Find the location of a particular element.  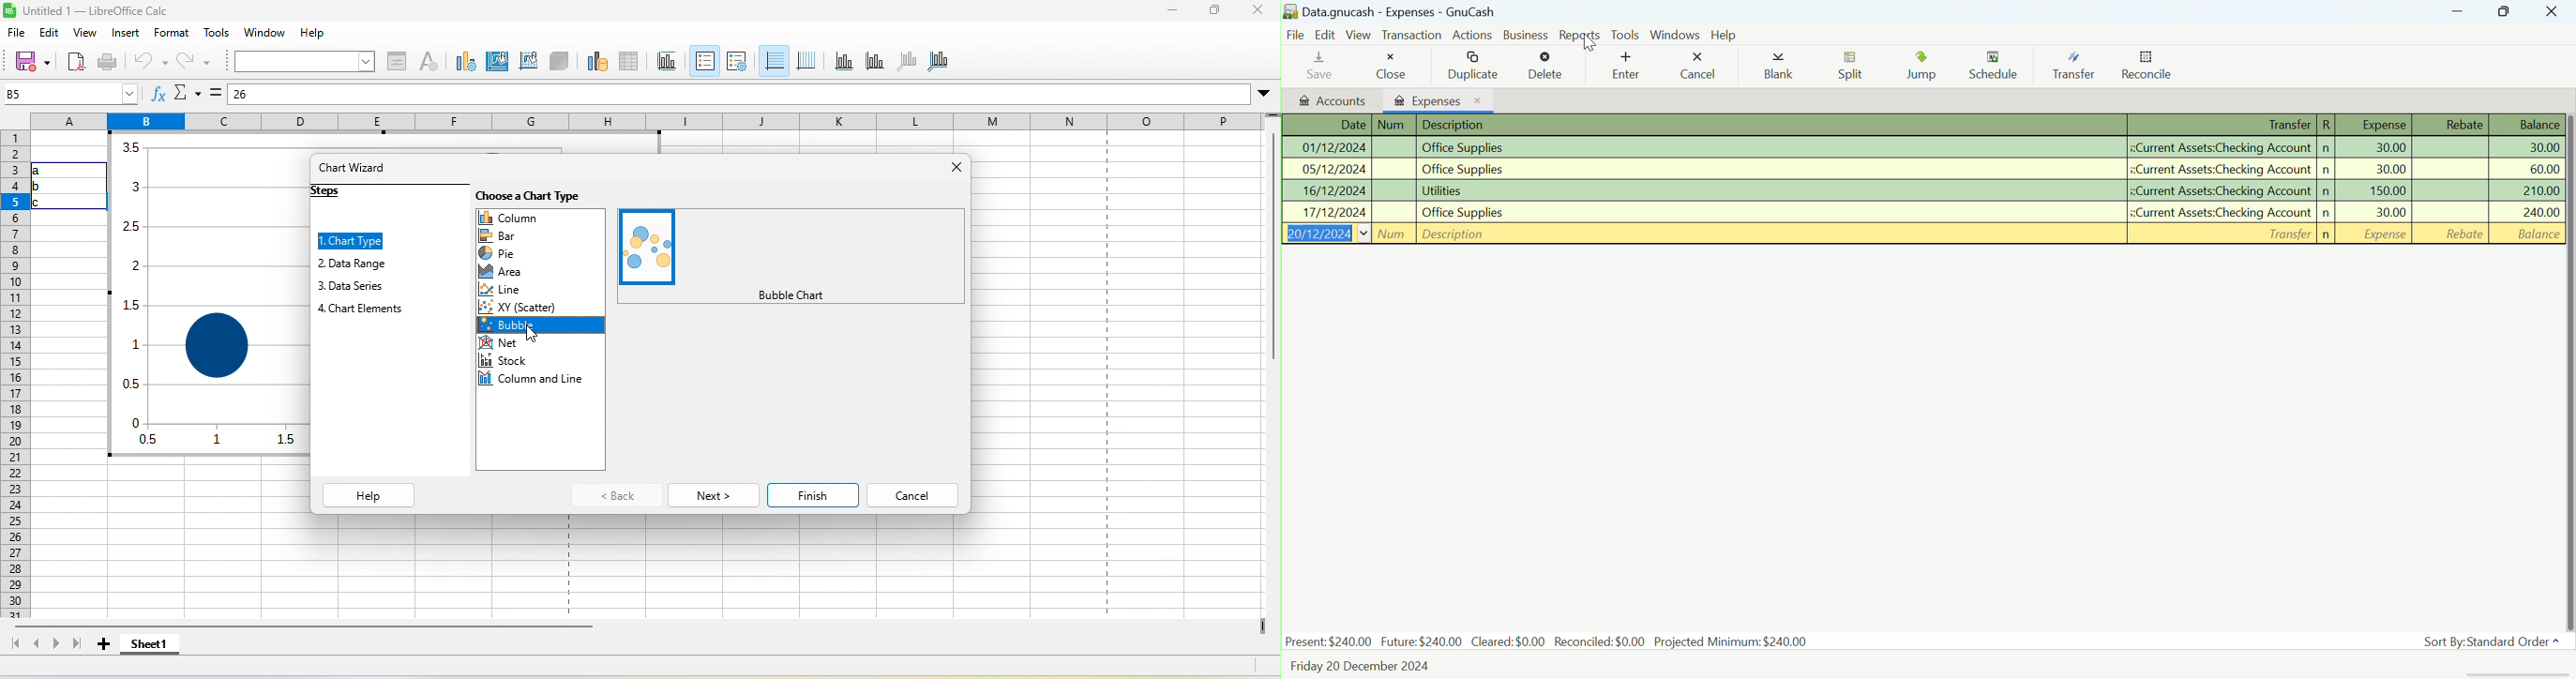

legends is located at coordinates (737, 63).